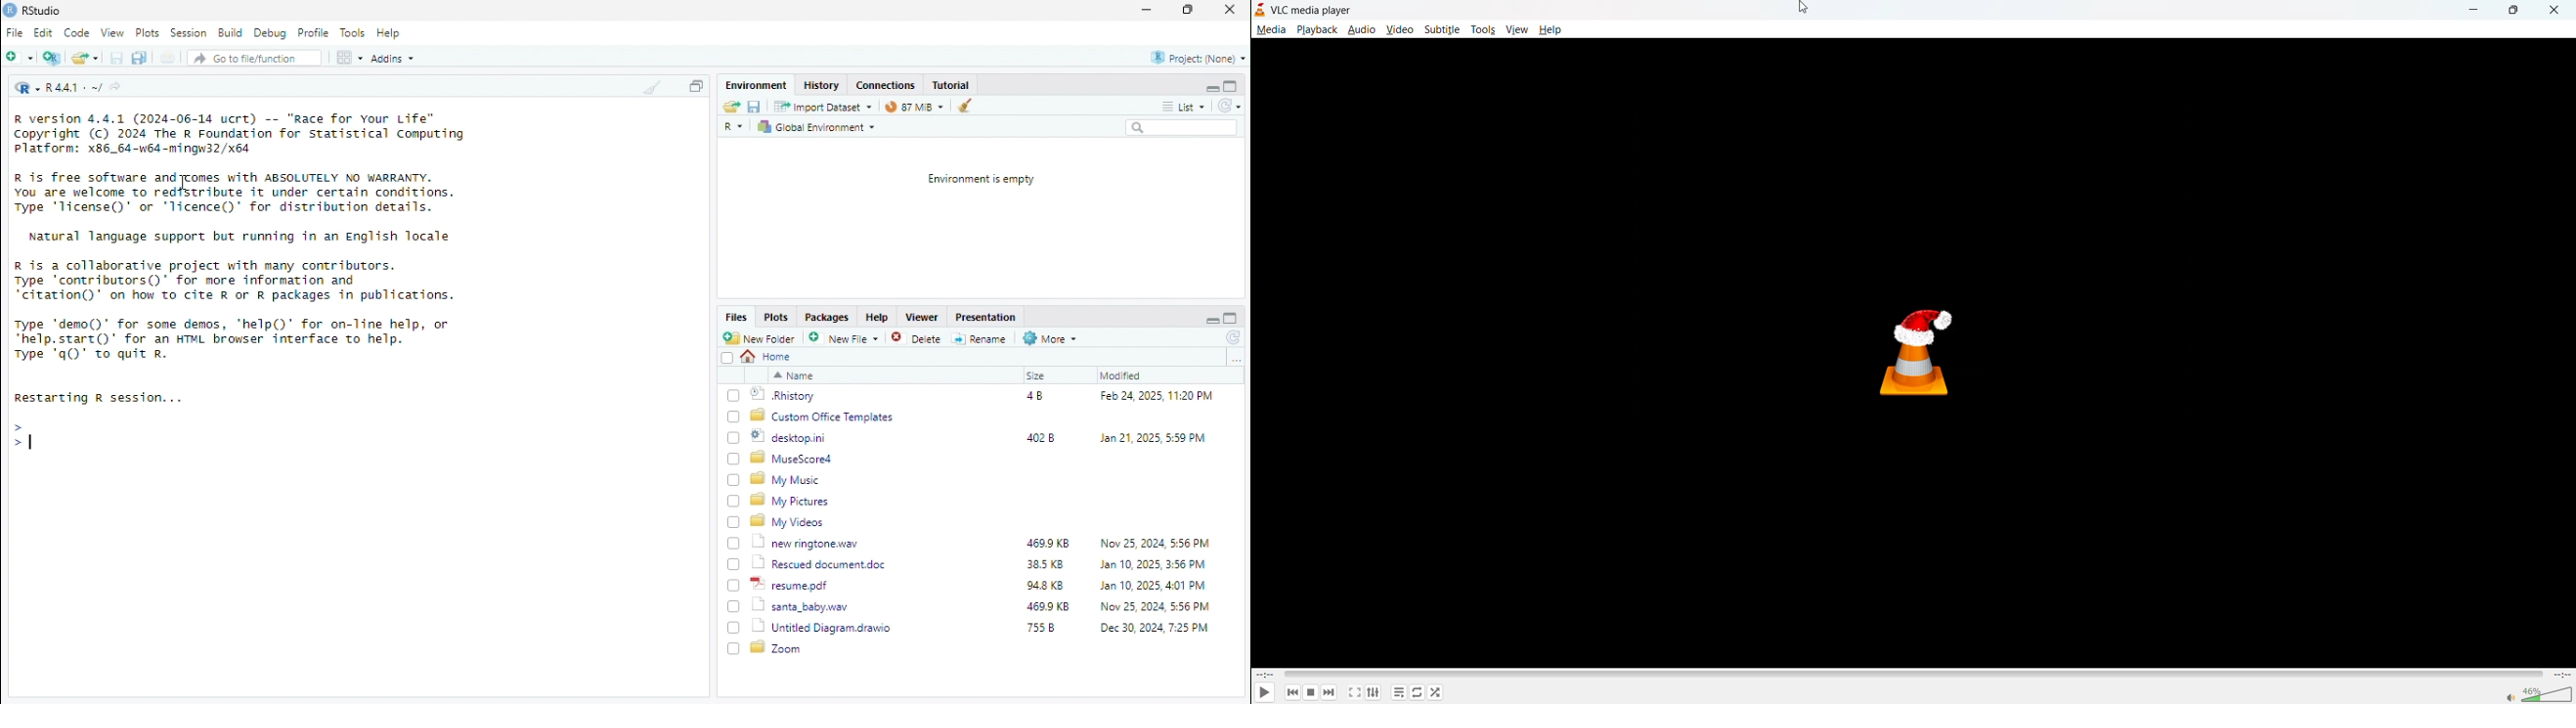 Image resolution: width=2576 pixels, height=728 pixels. I want to click on Debug, so click(271, 33).